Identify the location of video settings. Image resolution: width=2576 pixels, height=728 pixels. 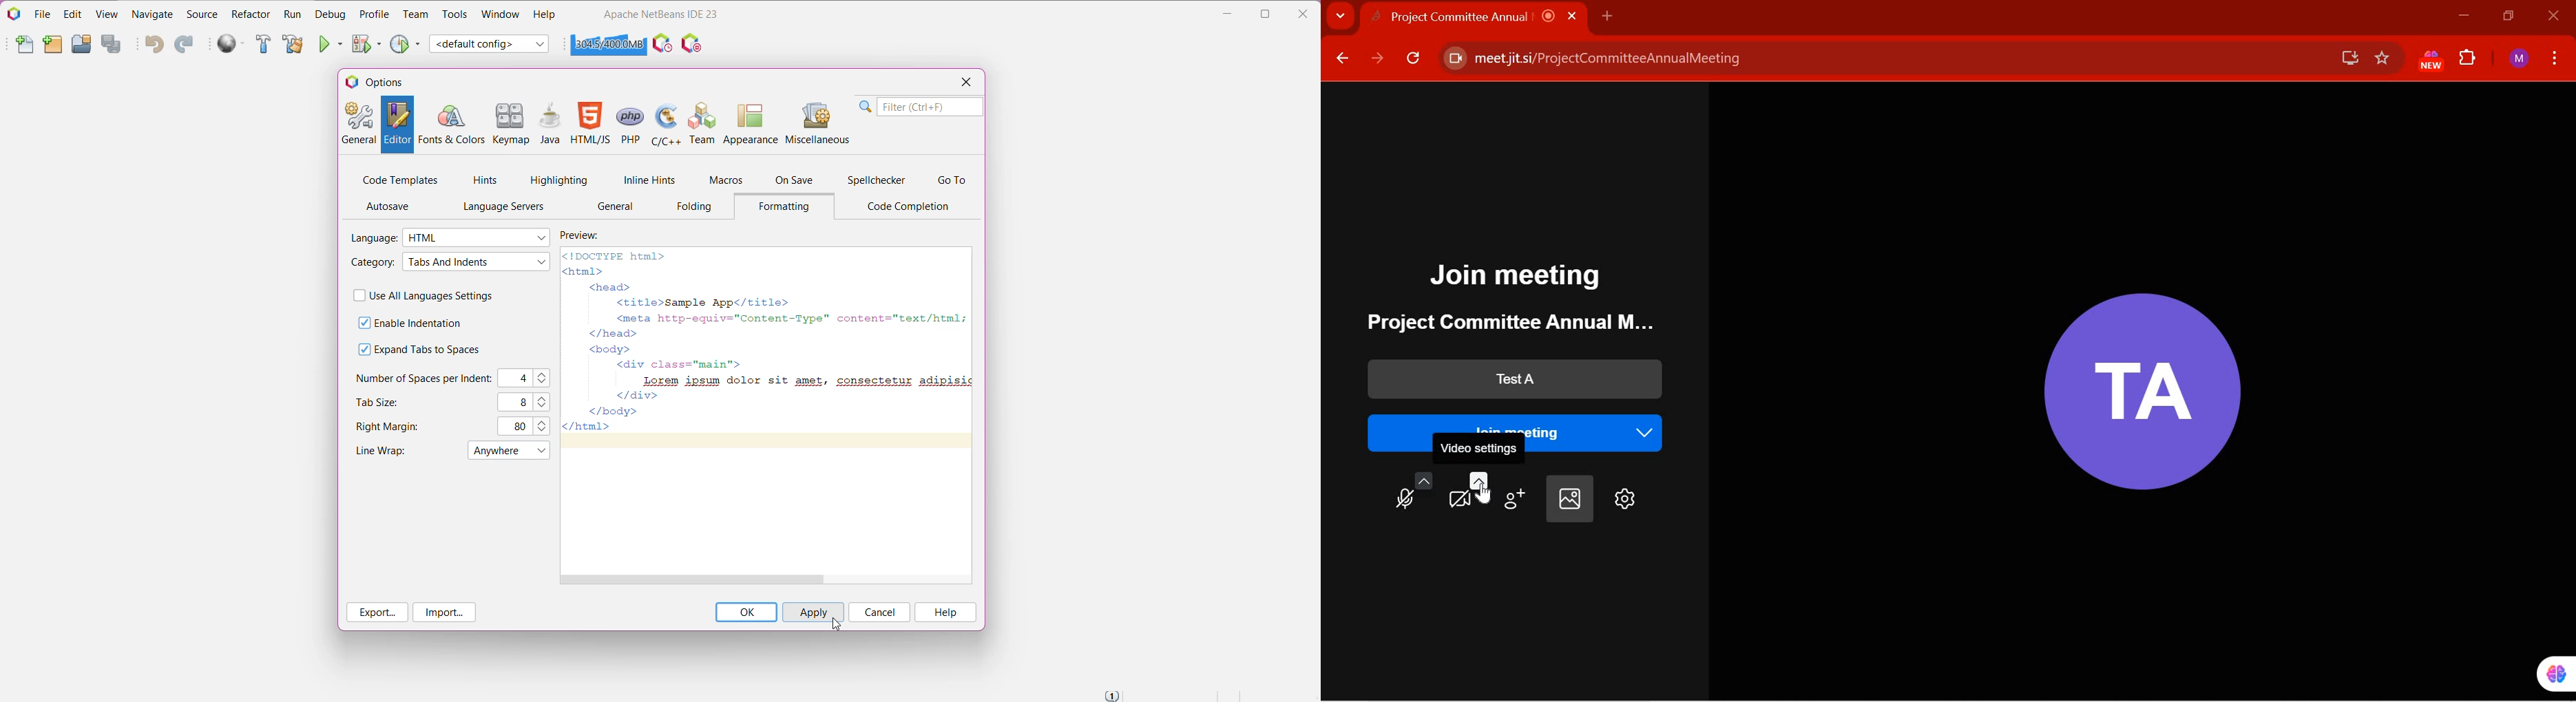
(1469, 490).